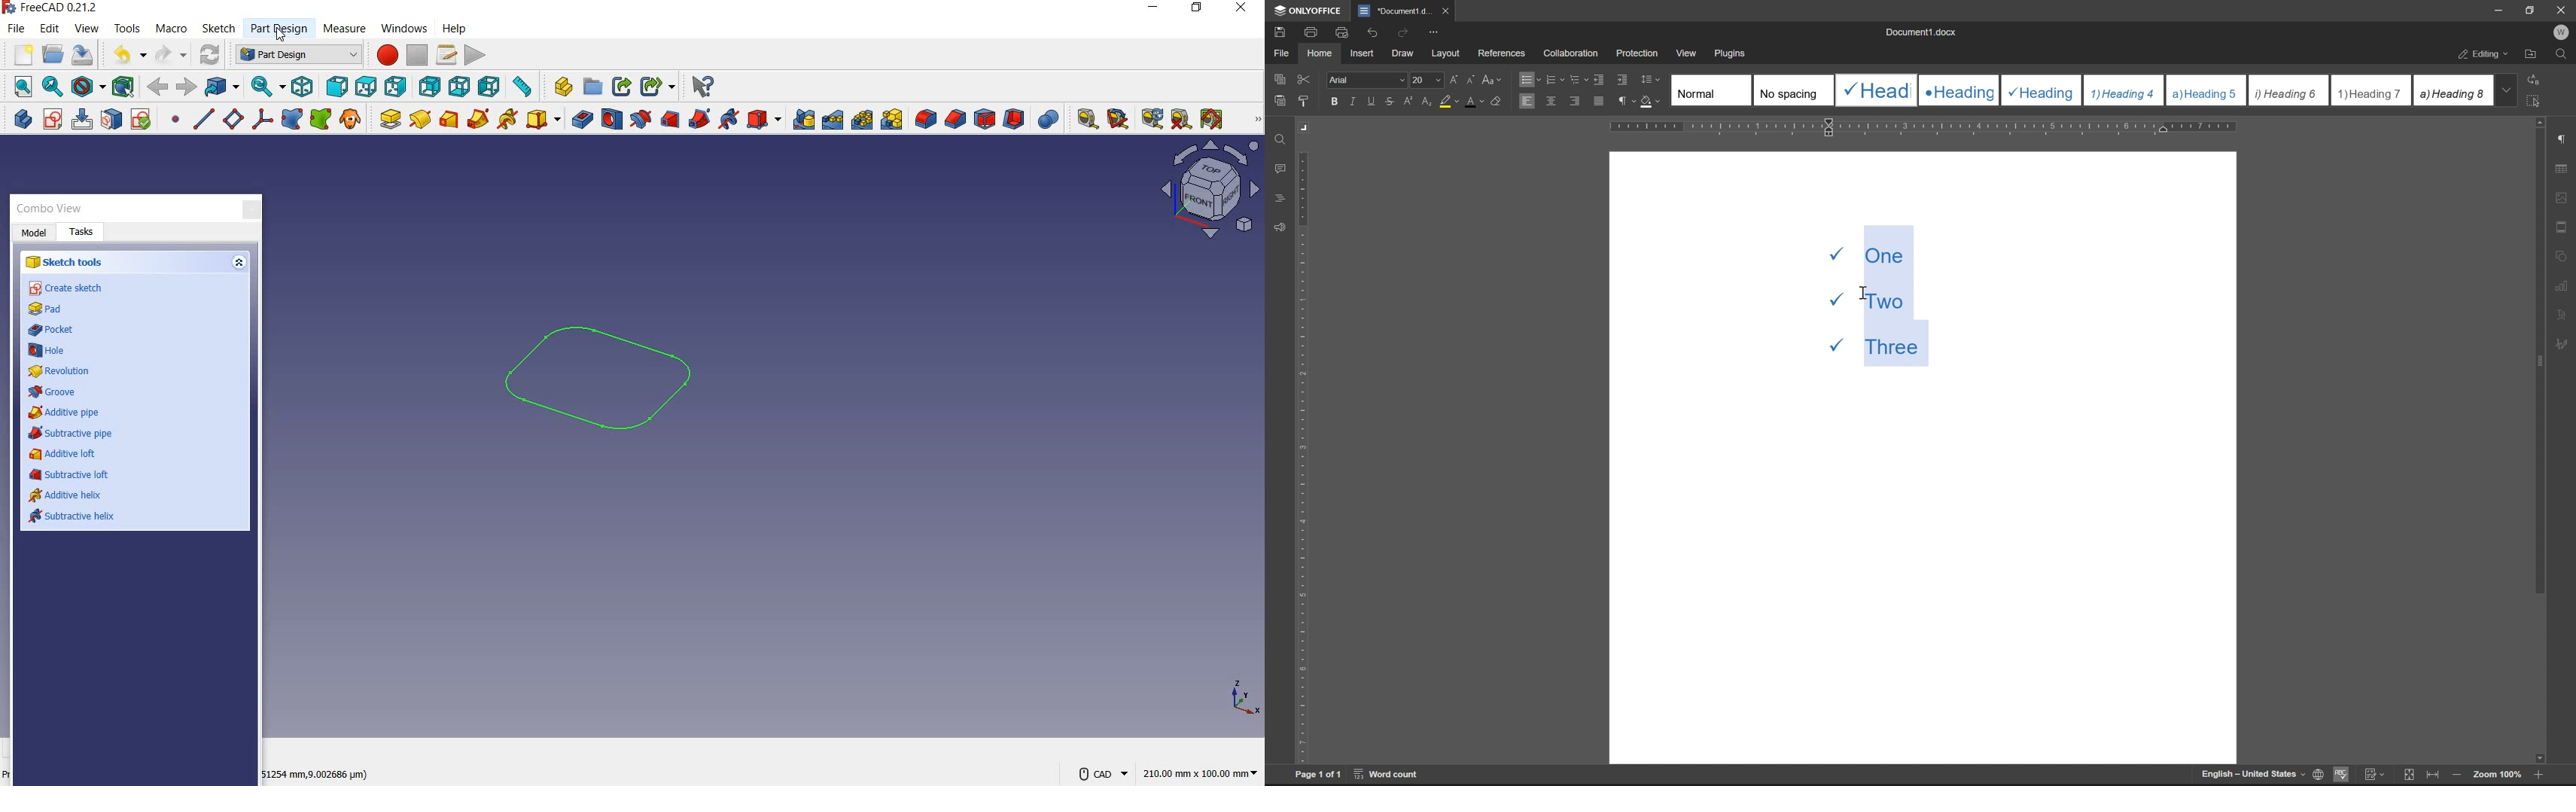  What do you see at coordinates (75, 517) in the screenshot?
I see `subtractive helix` at bounding box center [75, 517].